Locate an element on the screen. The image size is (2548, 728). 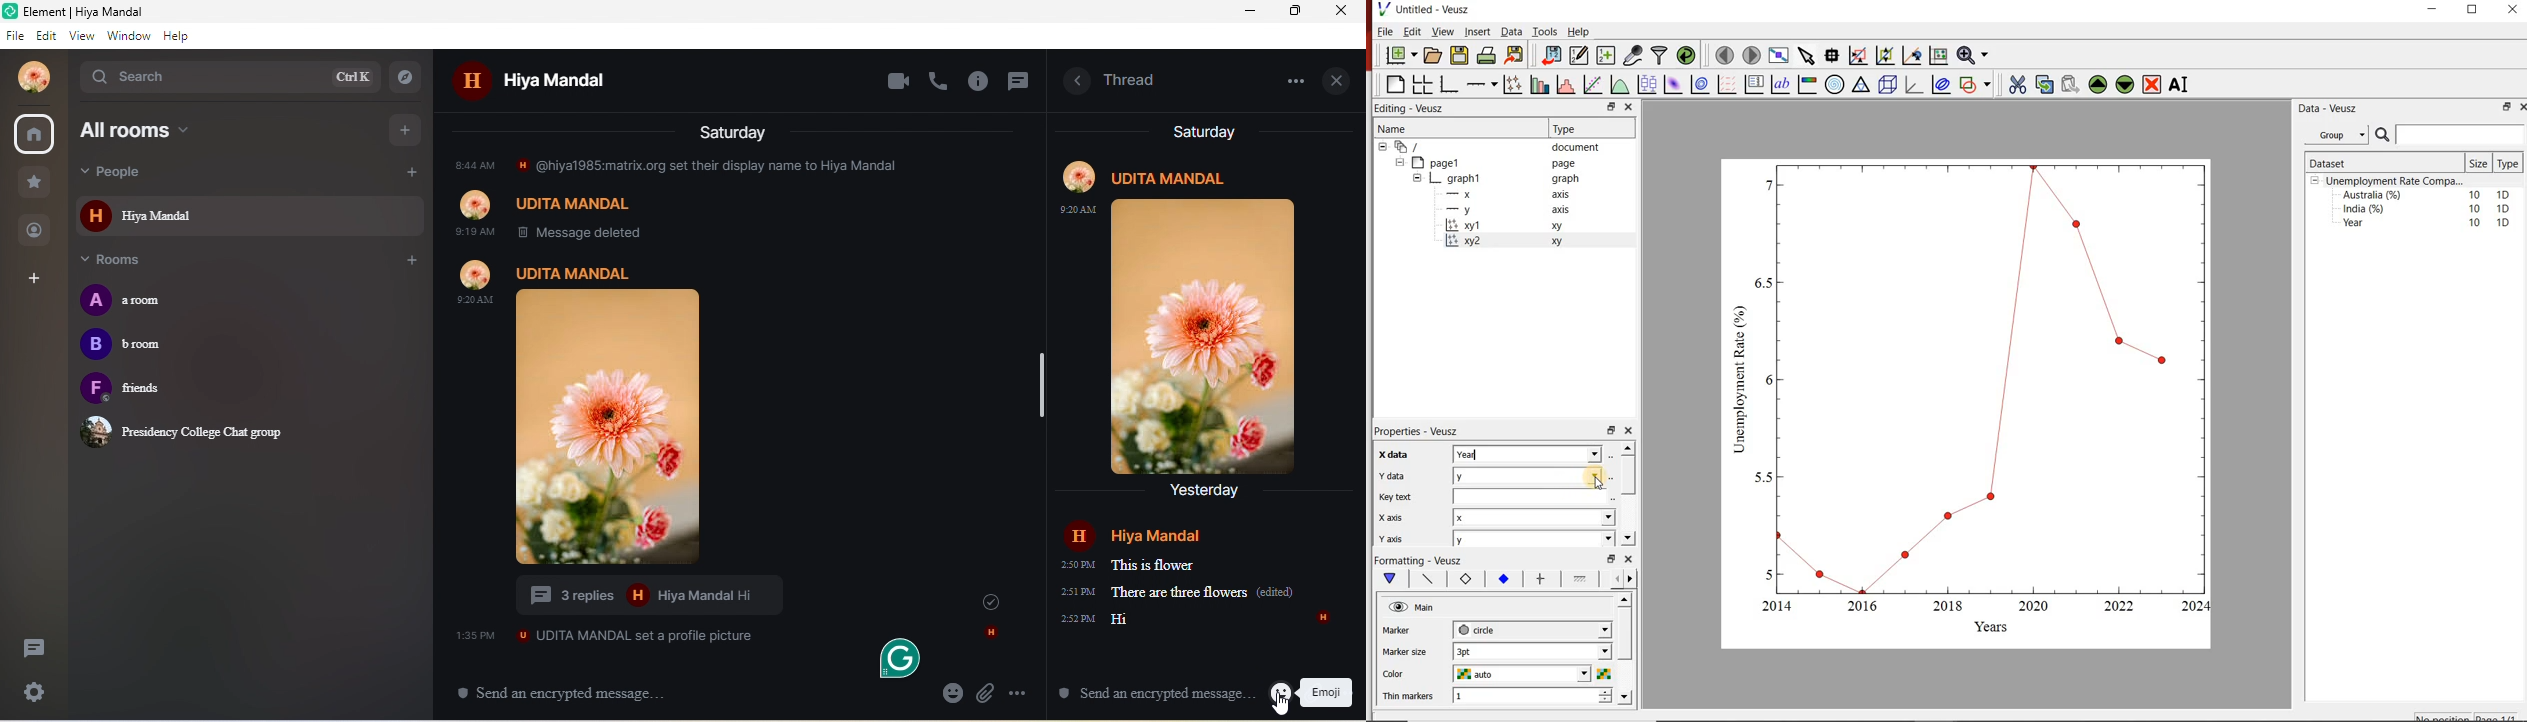
vertical scrollbar is located at coordinates (1041, 386).